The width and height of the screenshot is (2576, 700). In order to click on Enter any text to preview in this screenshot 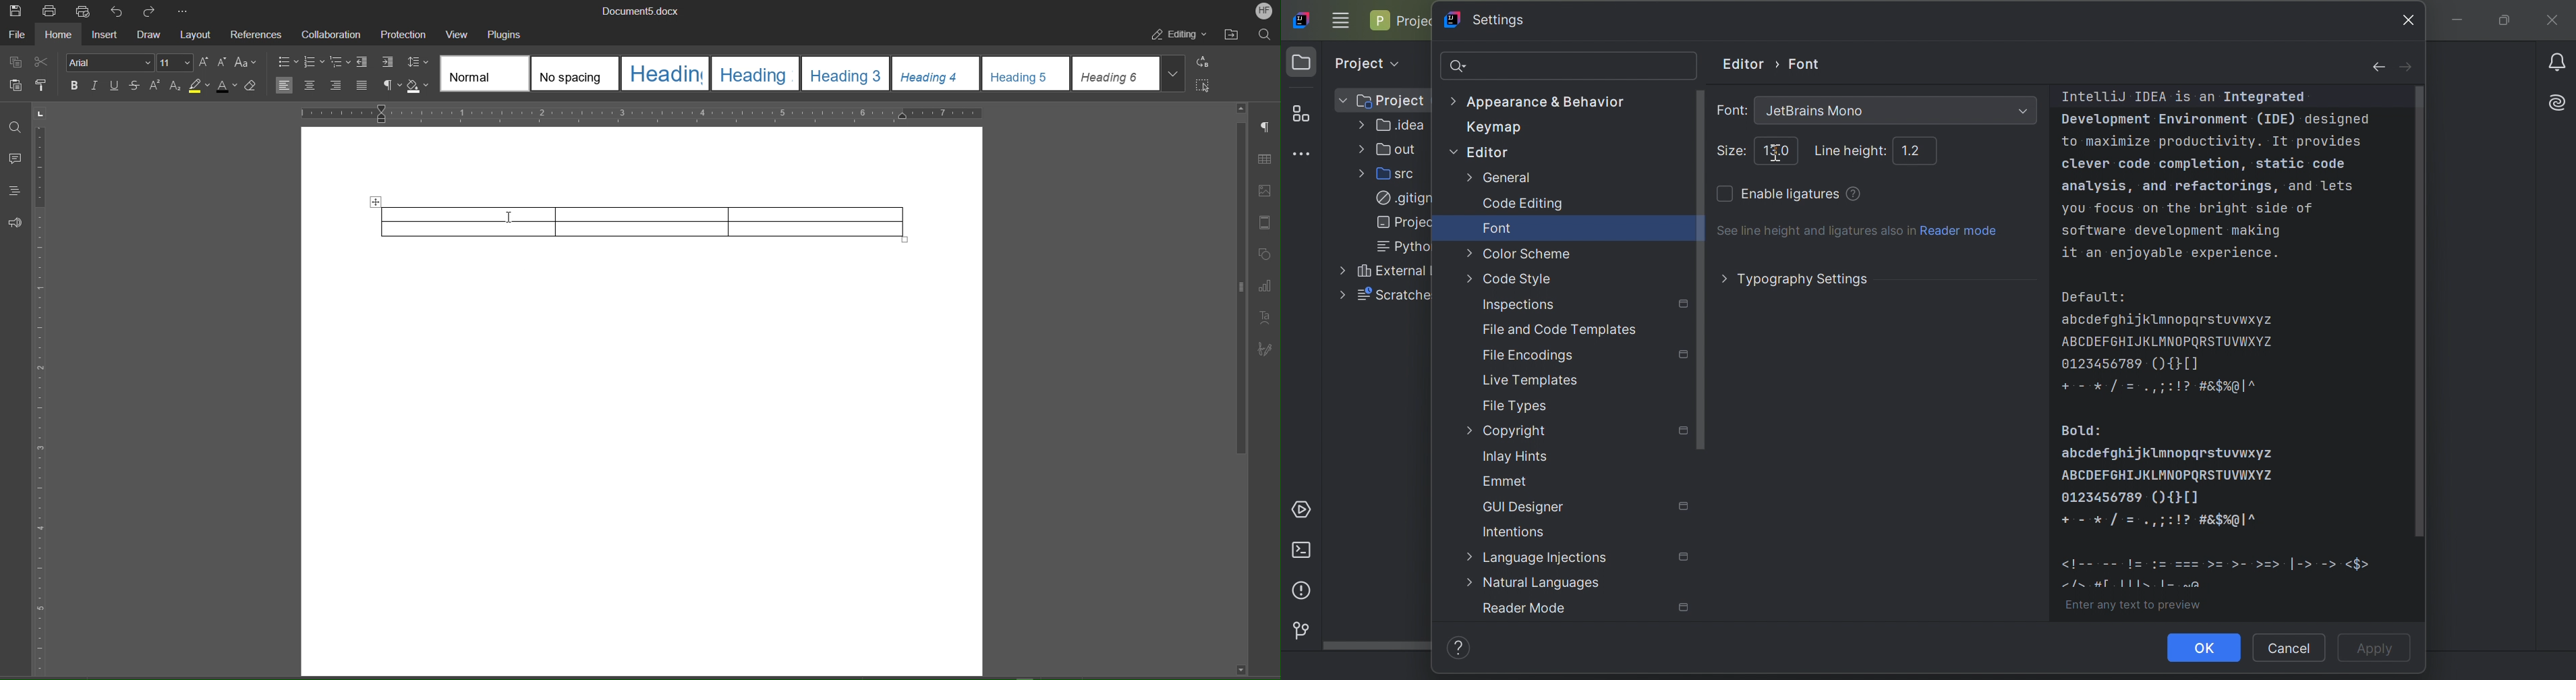, I will do `click(2131, 608)`.